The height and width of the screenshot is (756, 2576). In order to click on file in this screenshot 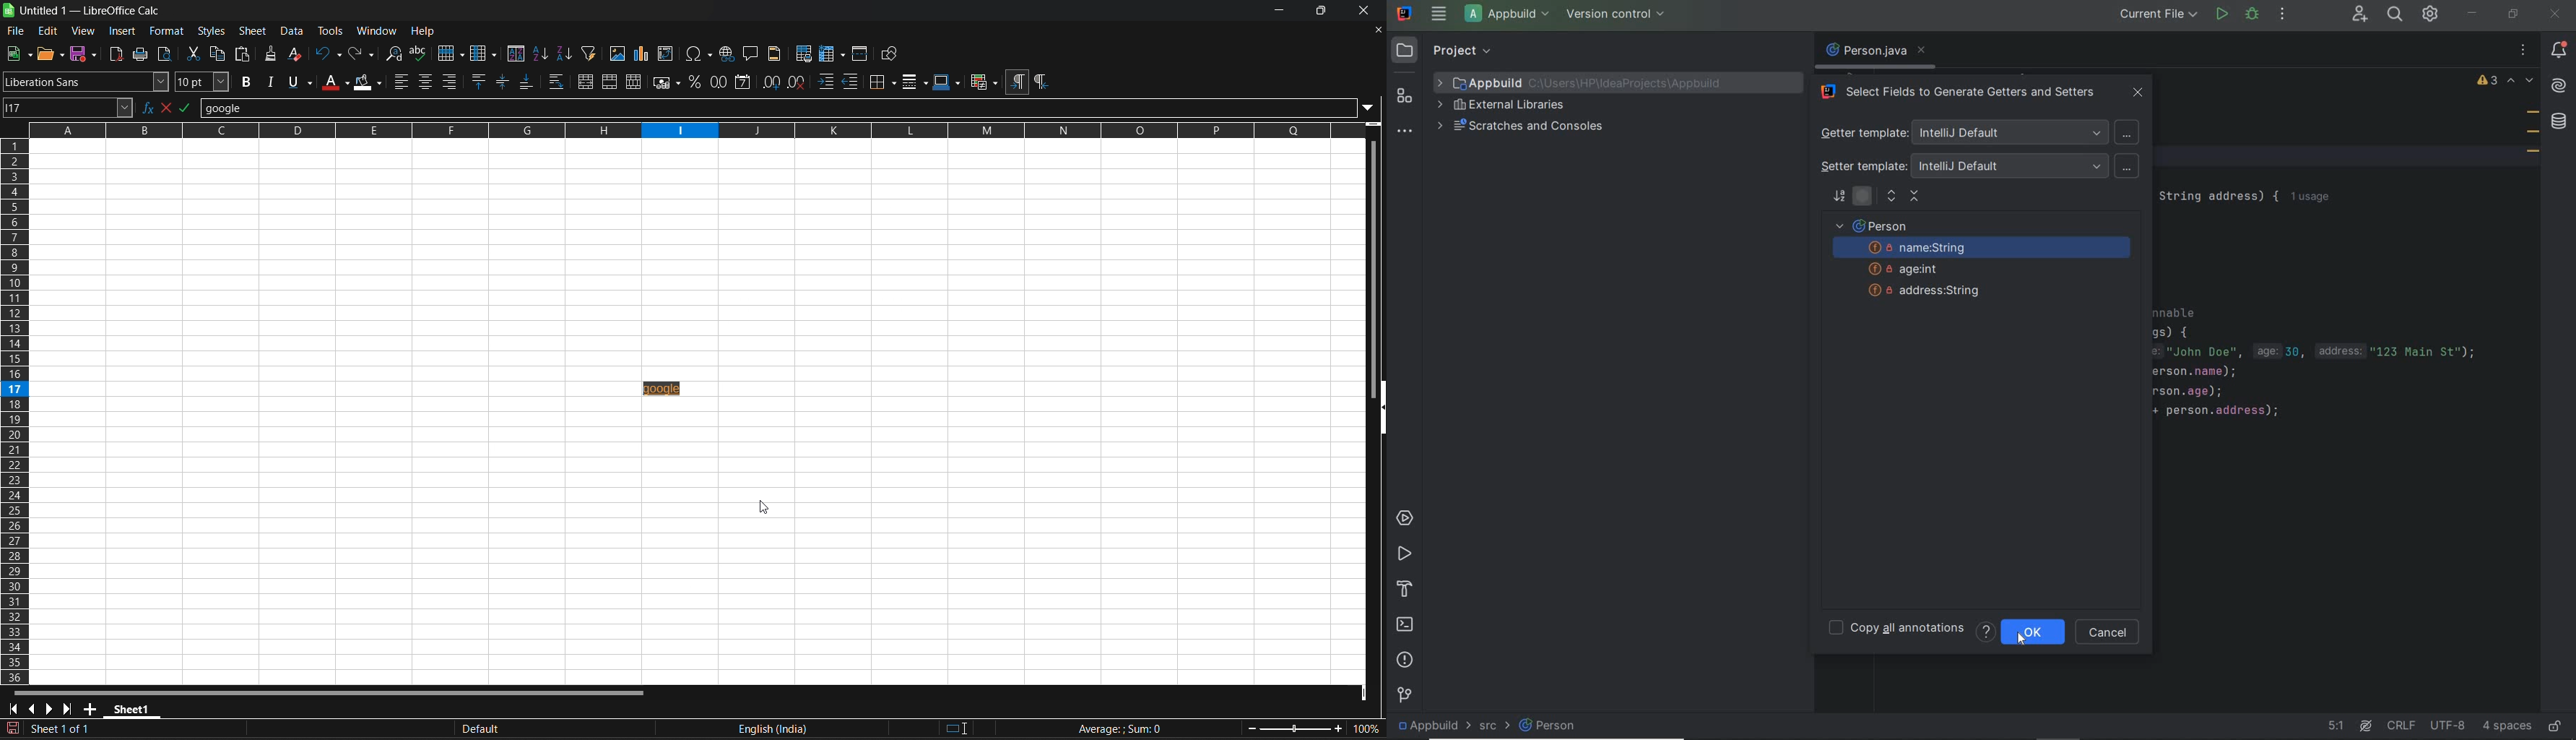, I will do `click(16, 33)`.